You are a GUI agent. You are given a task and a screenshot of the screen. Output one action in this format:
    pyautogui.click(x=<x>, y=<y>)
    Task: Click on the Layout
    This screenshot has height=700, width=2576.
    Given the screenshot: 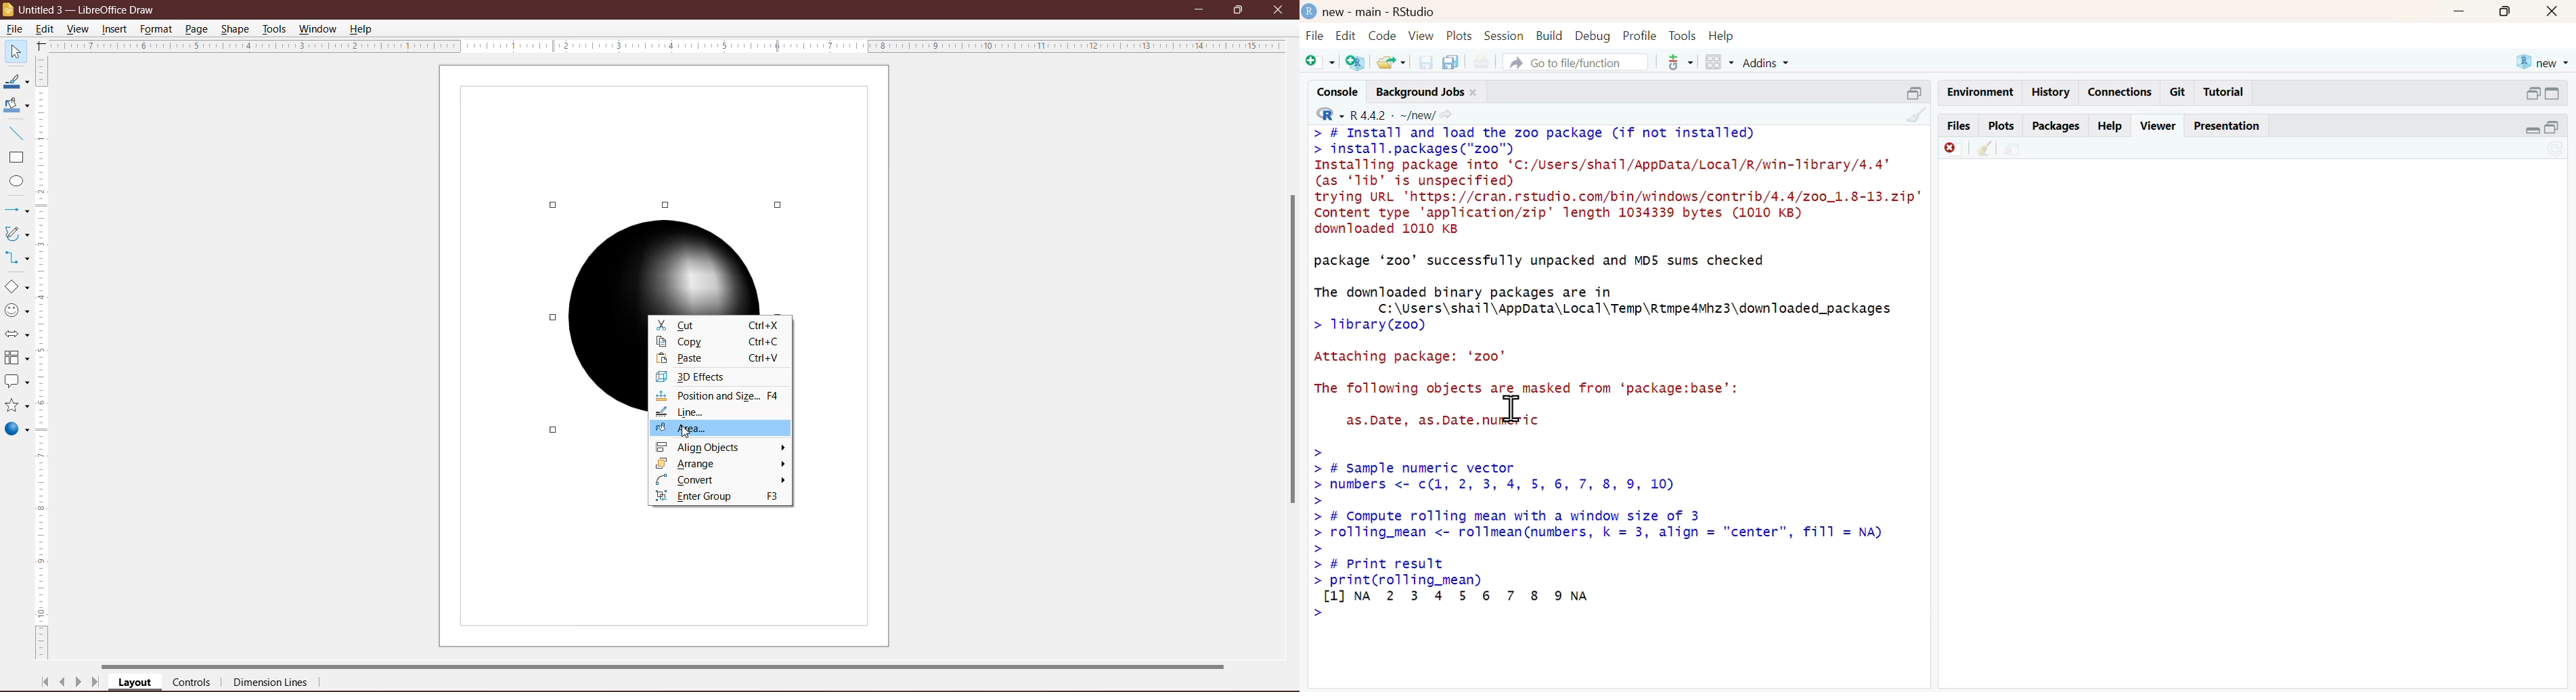 What is the action you would take?
    pyautogui.click(x=136, y=683)
    